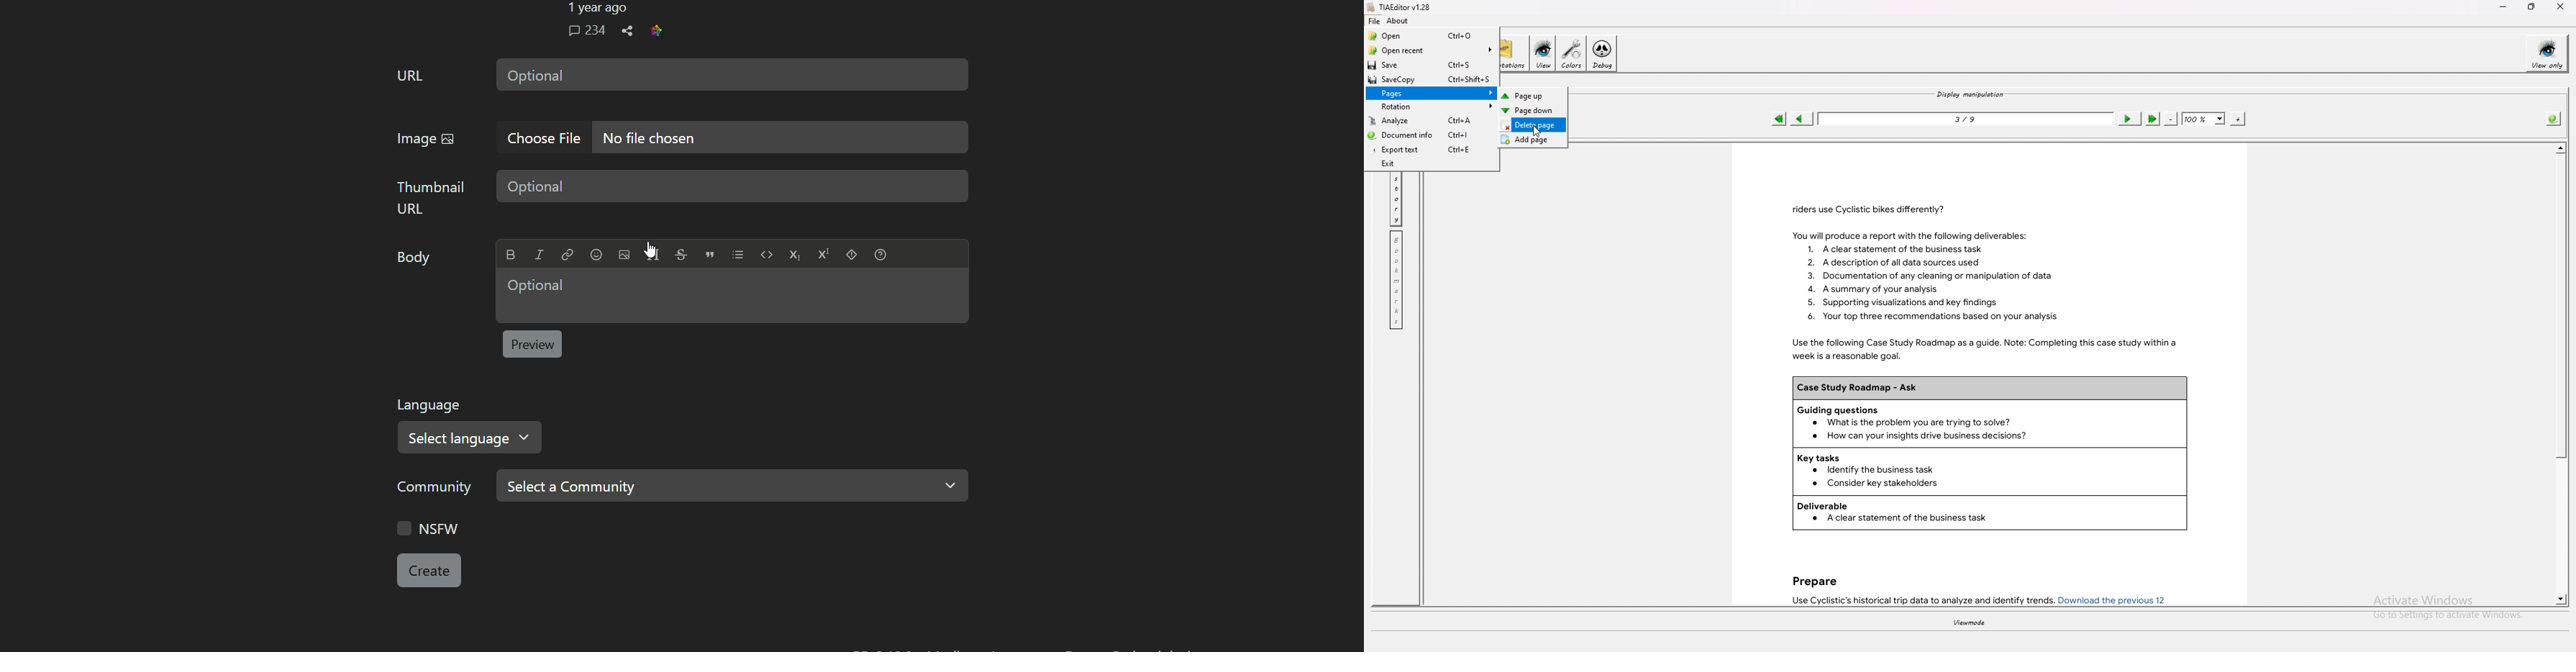  Describe the element at coordinates (732, 295) in the screenshot. I see `text box` at that location.